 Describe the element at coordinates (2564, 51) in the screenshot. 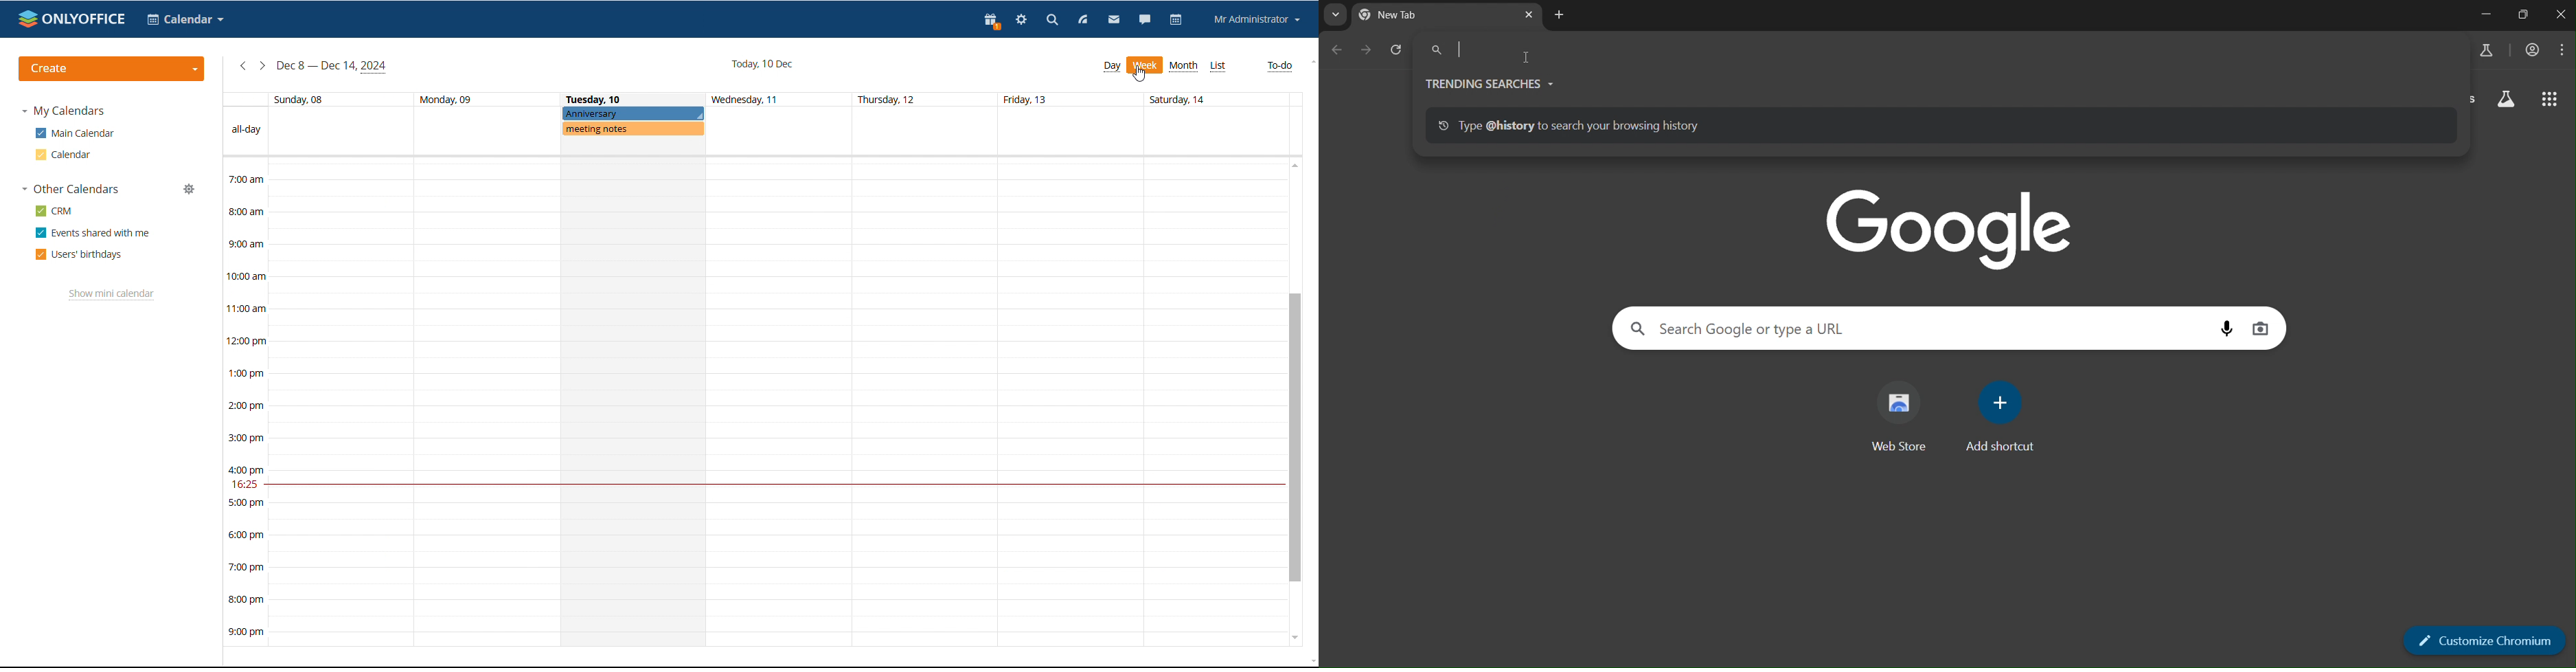

I see `menu` at that location.